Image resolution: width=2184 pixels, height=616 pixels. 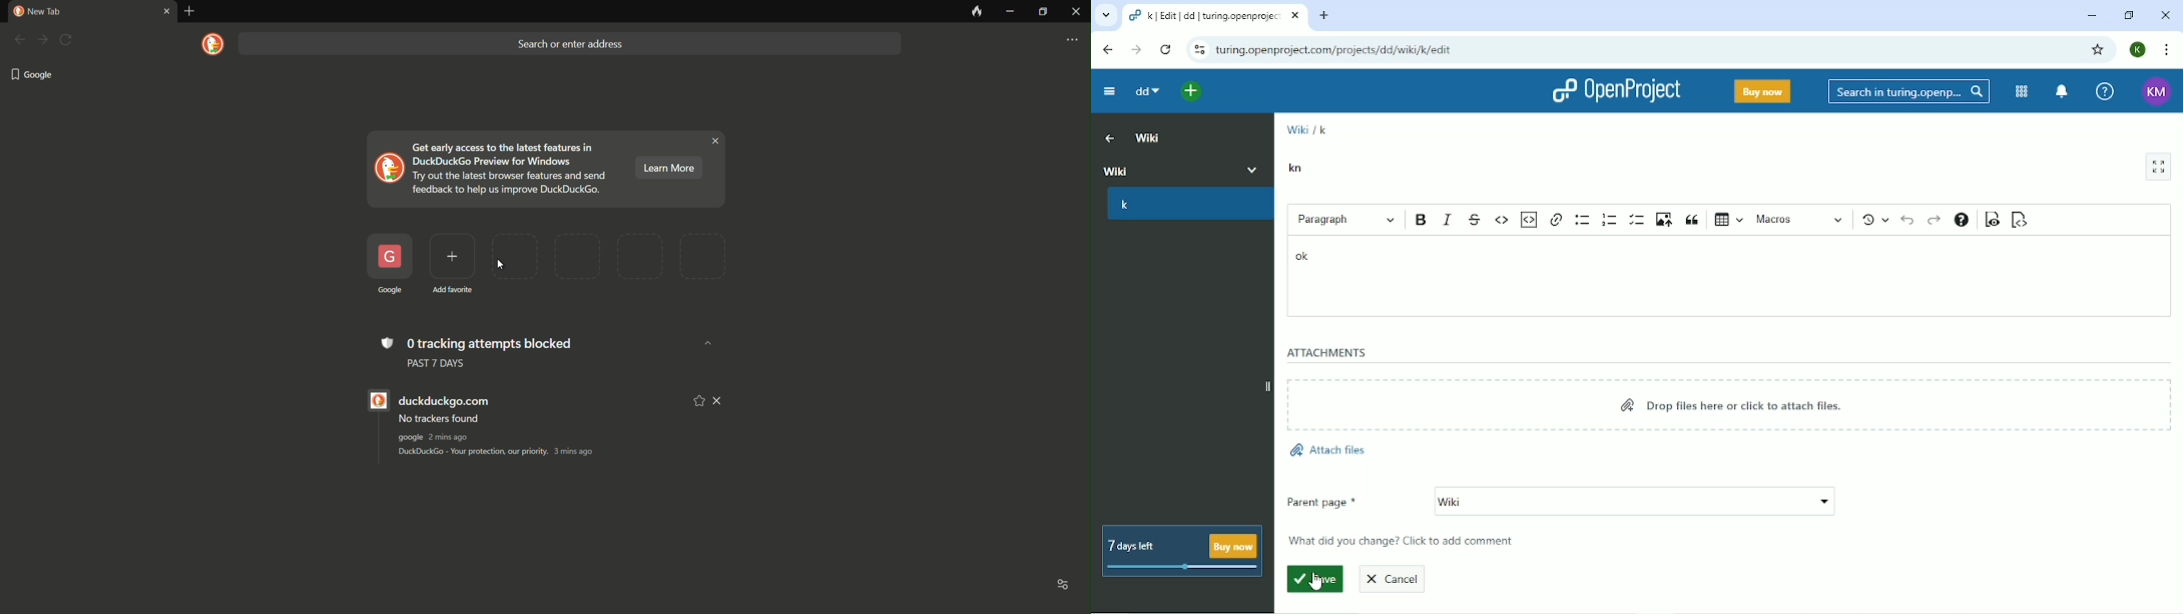 I want to click on 7 days left, so click(x=1183, y=552).